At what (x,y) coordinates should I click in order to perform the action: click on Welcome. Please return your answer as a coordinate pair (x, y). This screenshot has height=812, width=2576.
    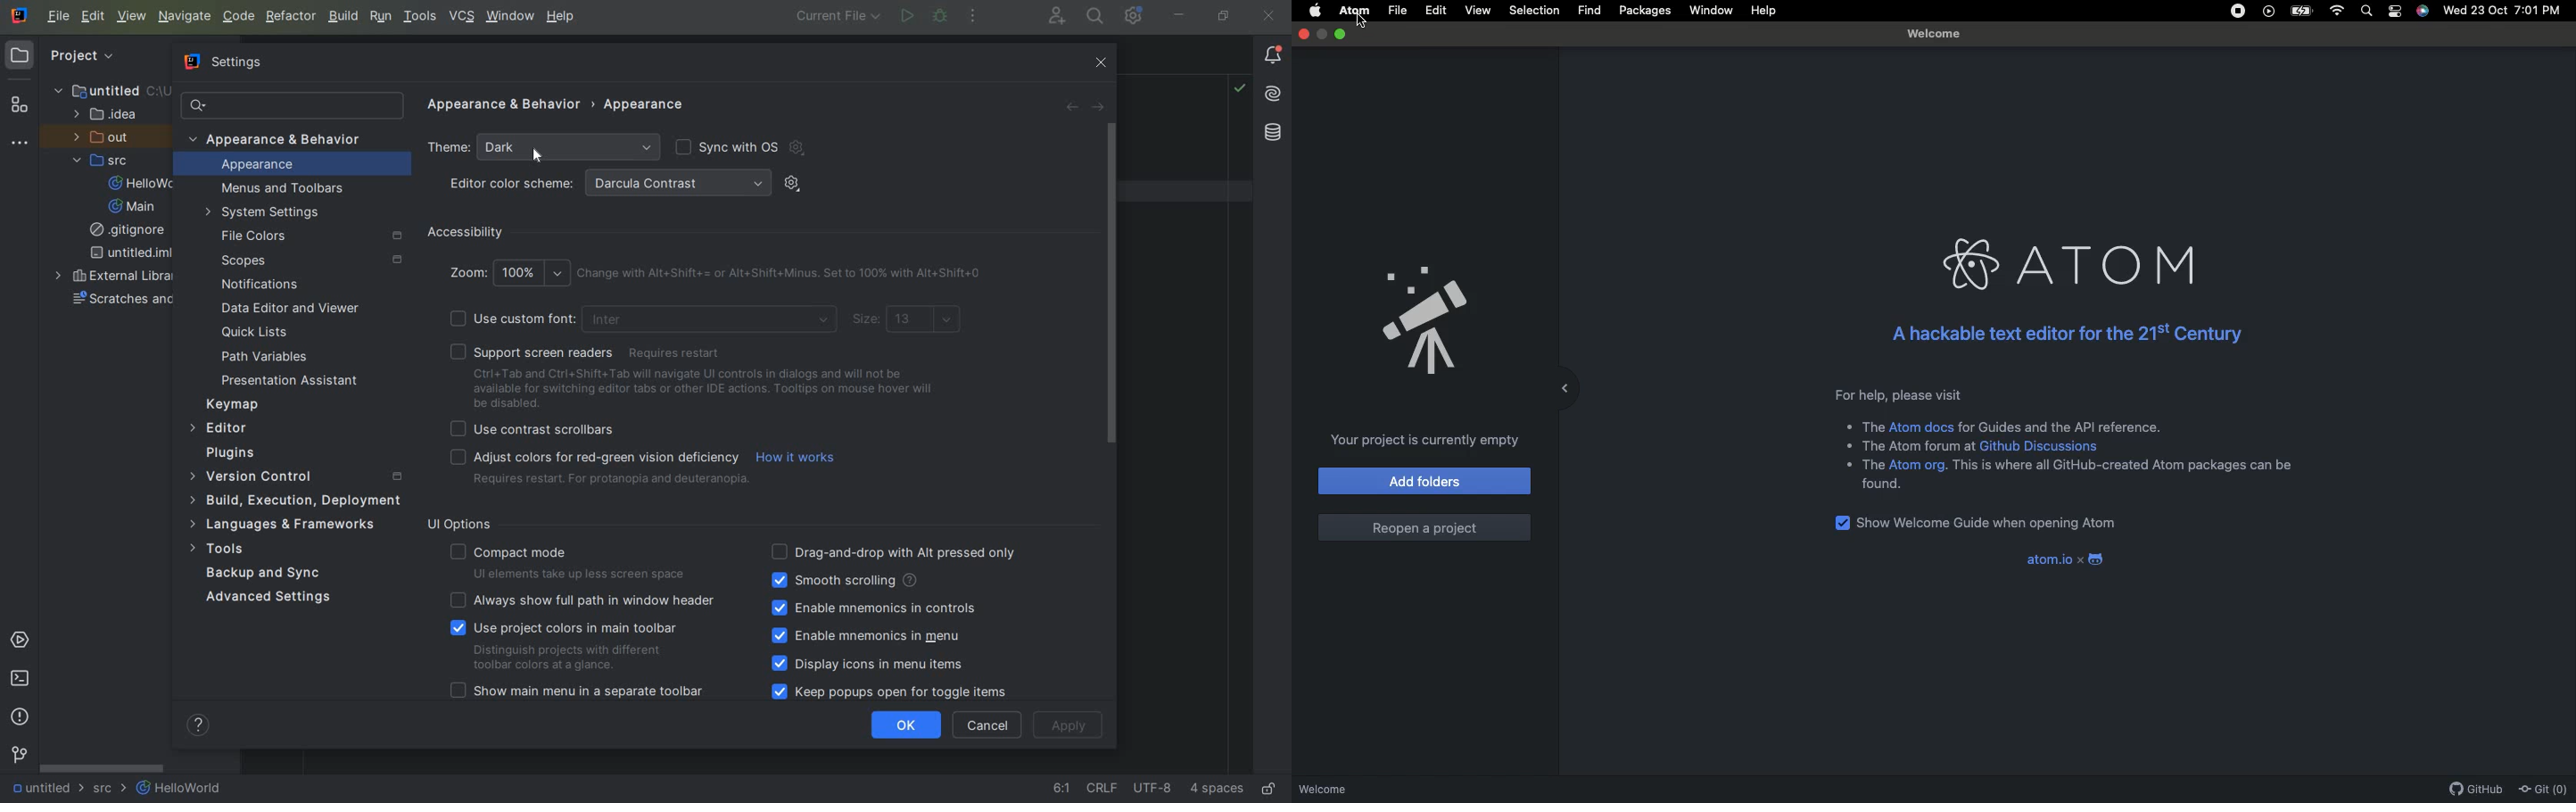
    Looking at the image, I should click on (1324, 791).